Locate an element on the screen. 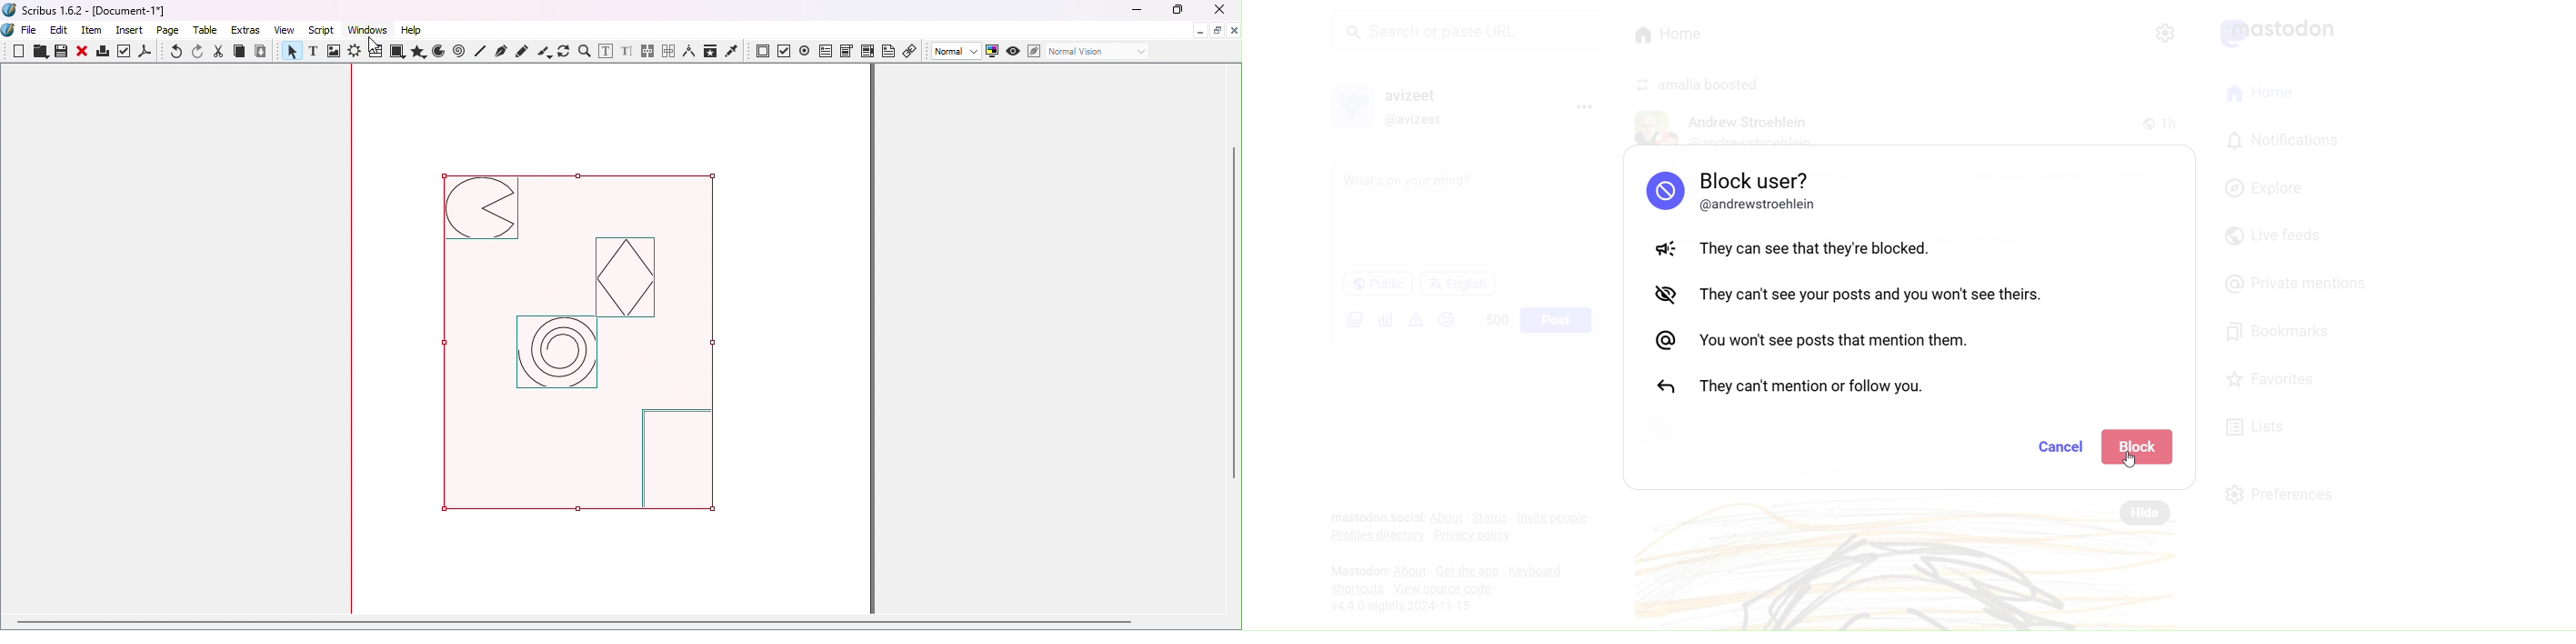  Line is located at coordinates (481, 51).